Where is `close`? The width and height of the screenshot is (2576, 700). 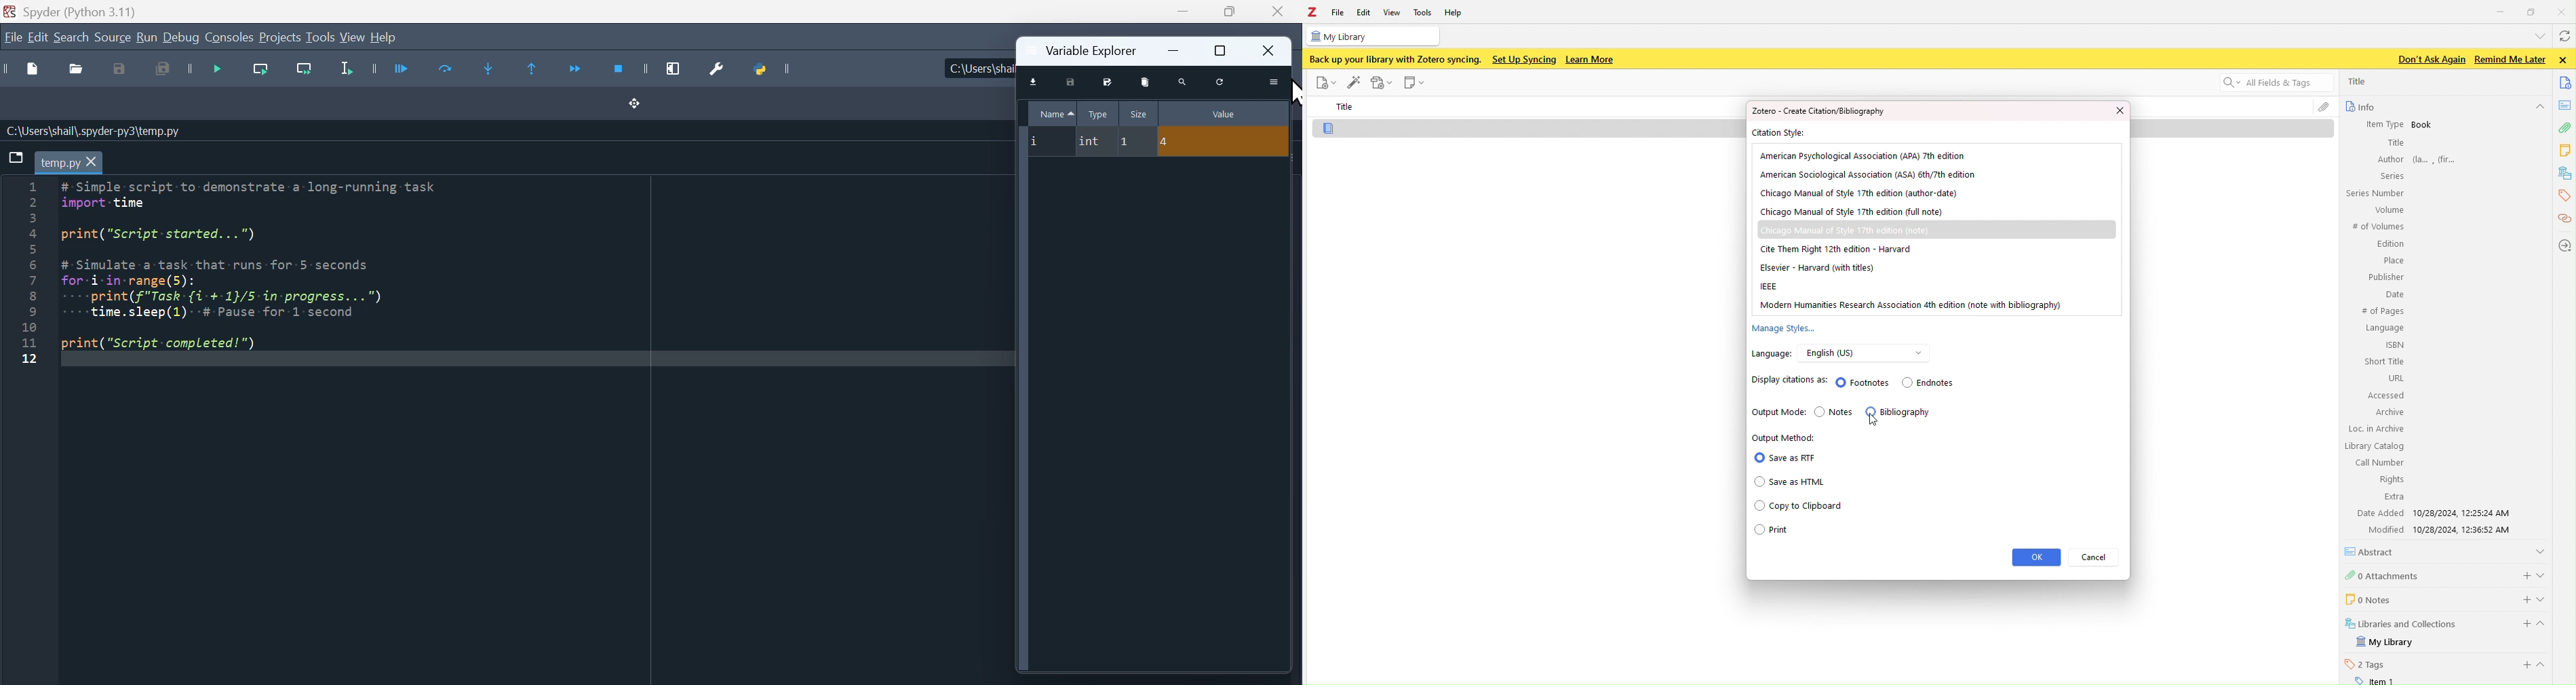
close is located at coordinates (1270, 50).